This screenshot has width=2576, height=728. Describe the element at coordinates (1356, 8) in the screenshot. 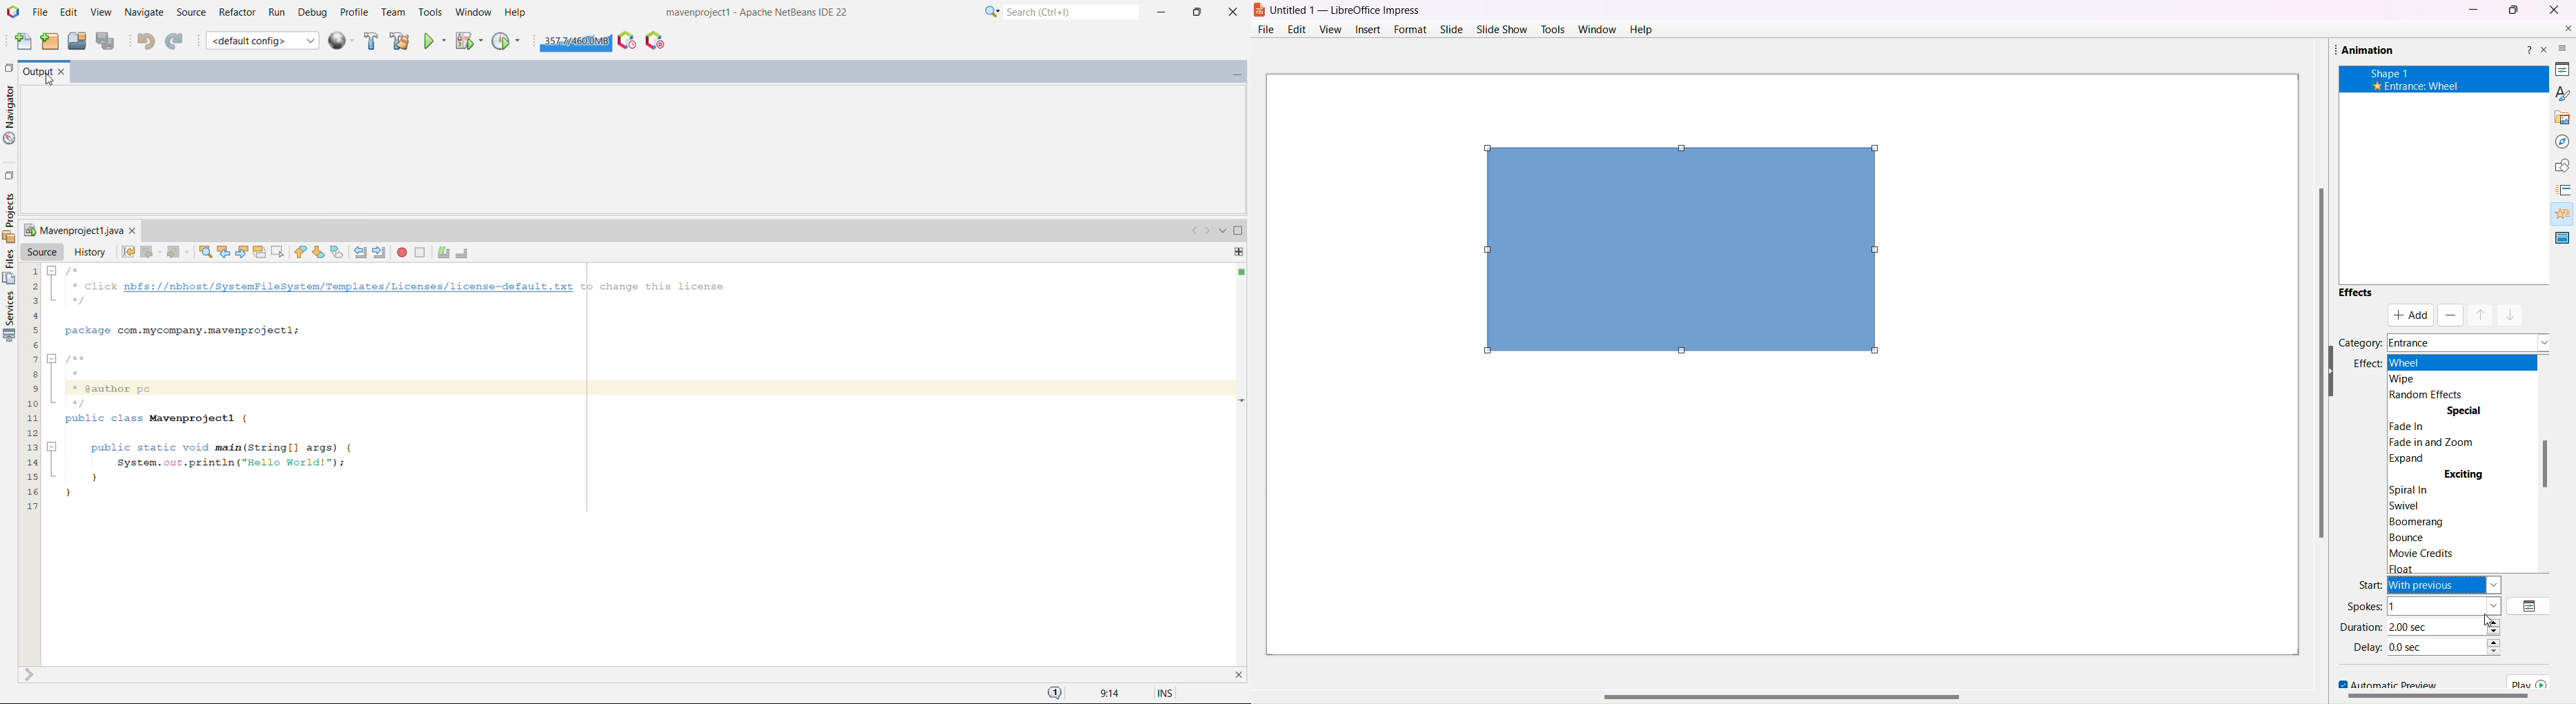

I see `LY Untitled 1 — LibreOffice Impress.` at that location.